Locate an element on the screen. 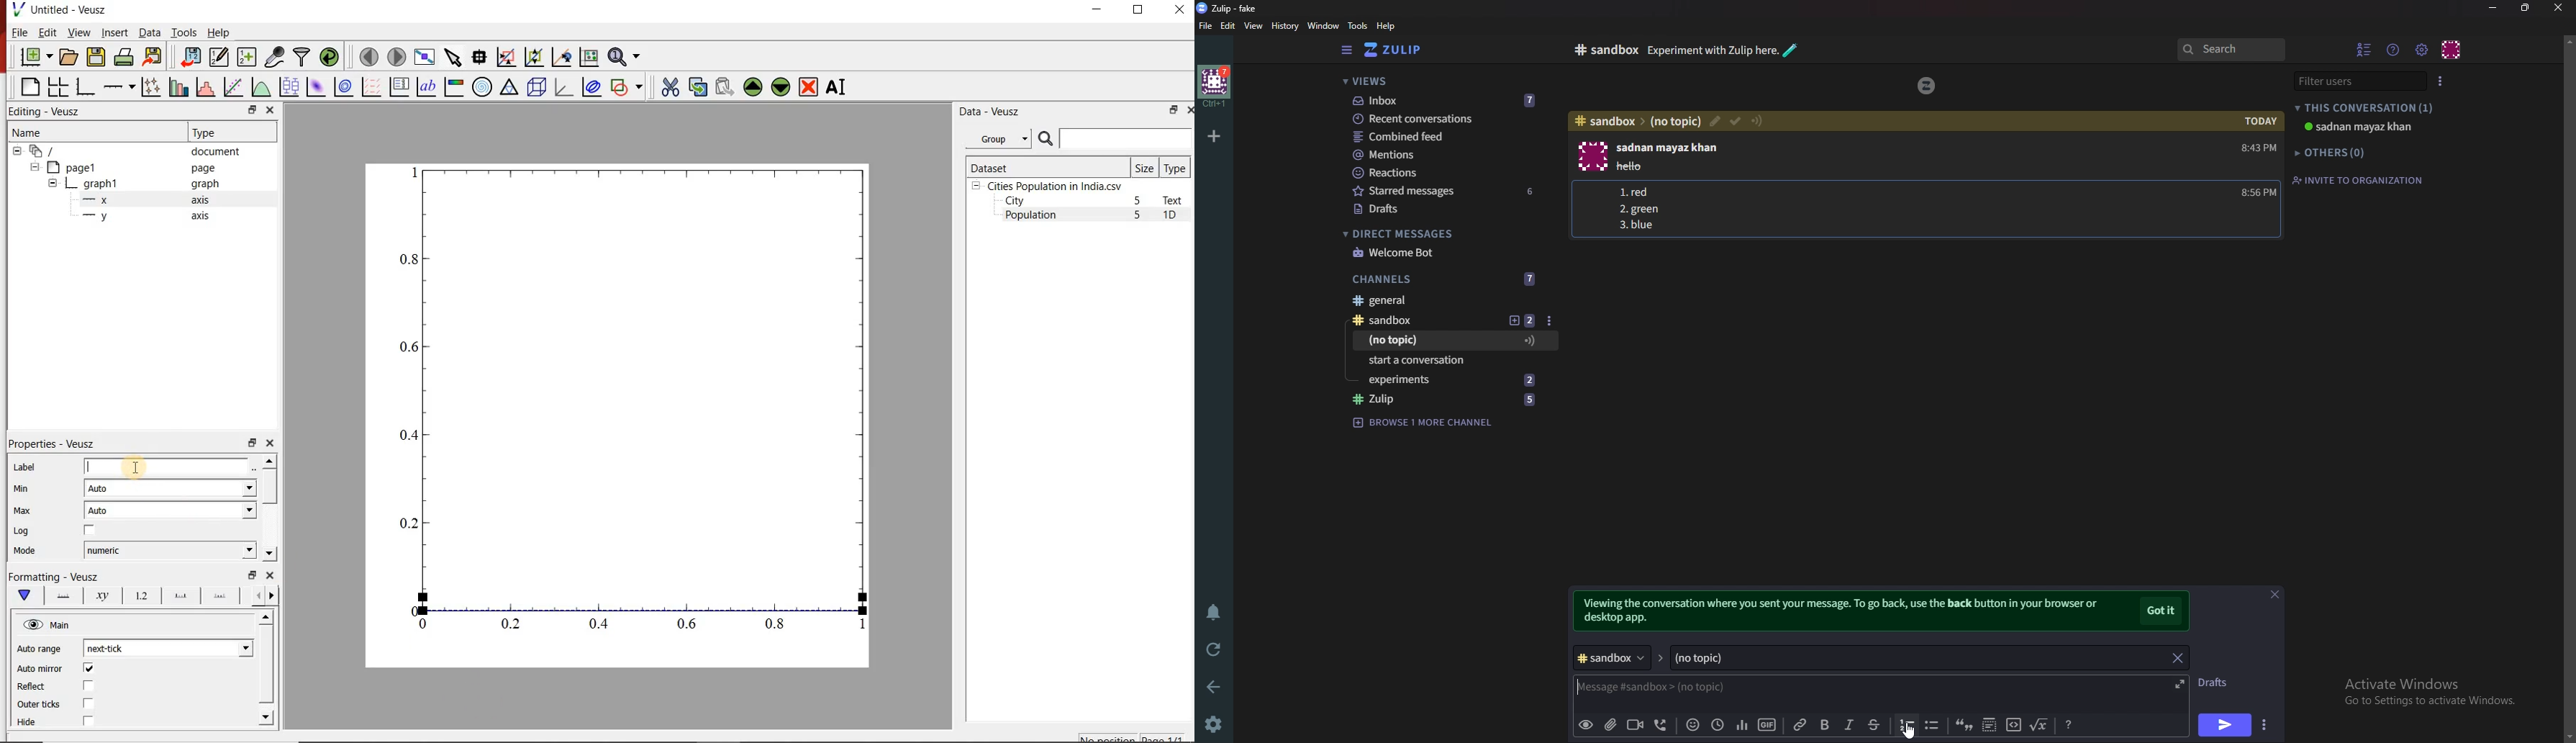 This screenshot has height=756, width=2576. message is located at coordinates (1641, 166).